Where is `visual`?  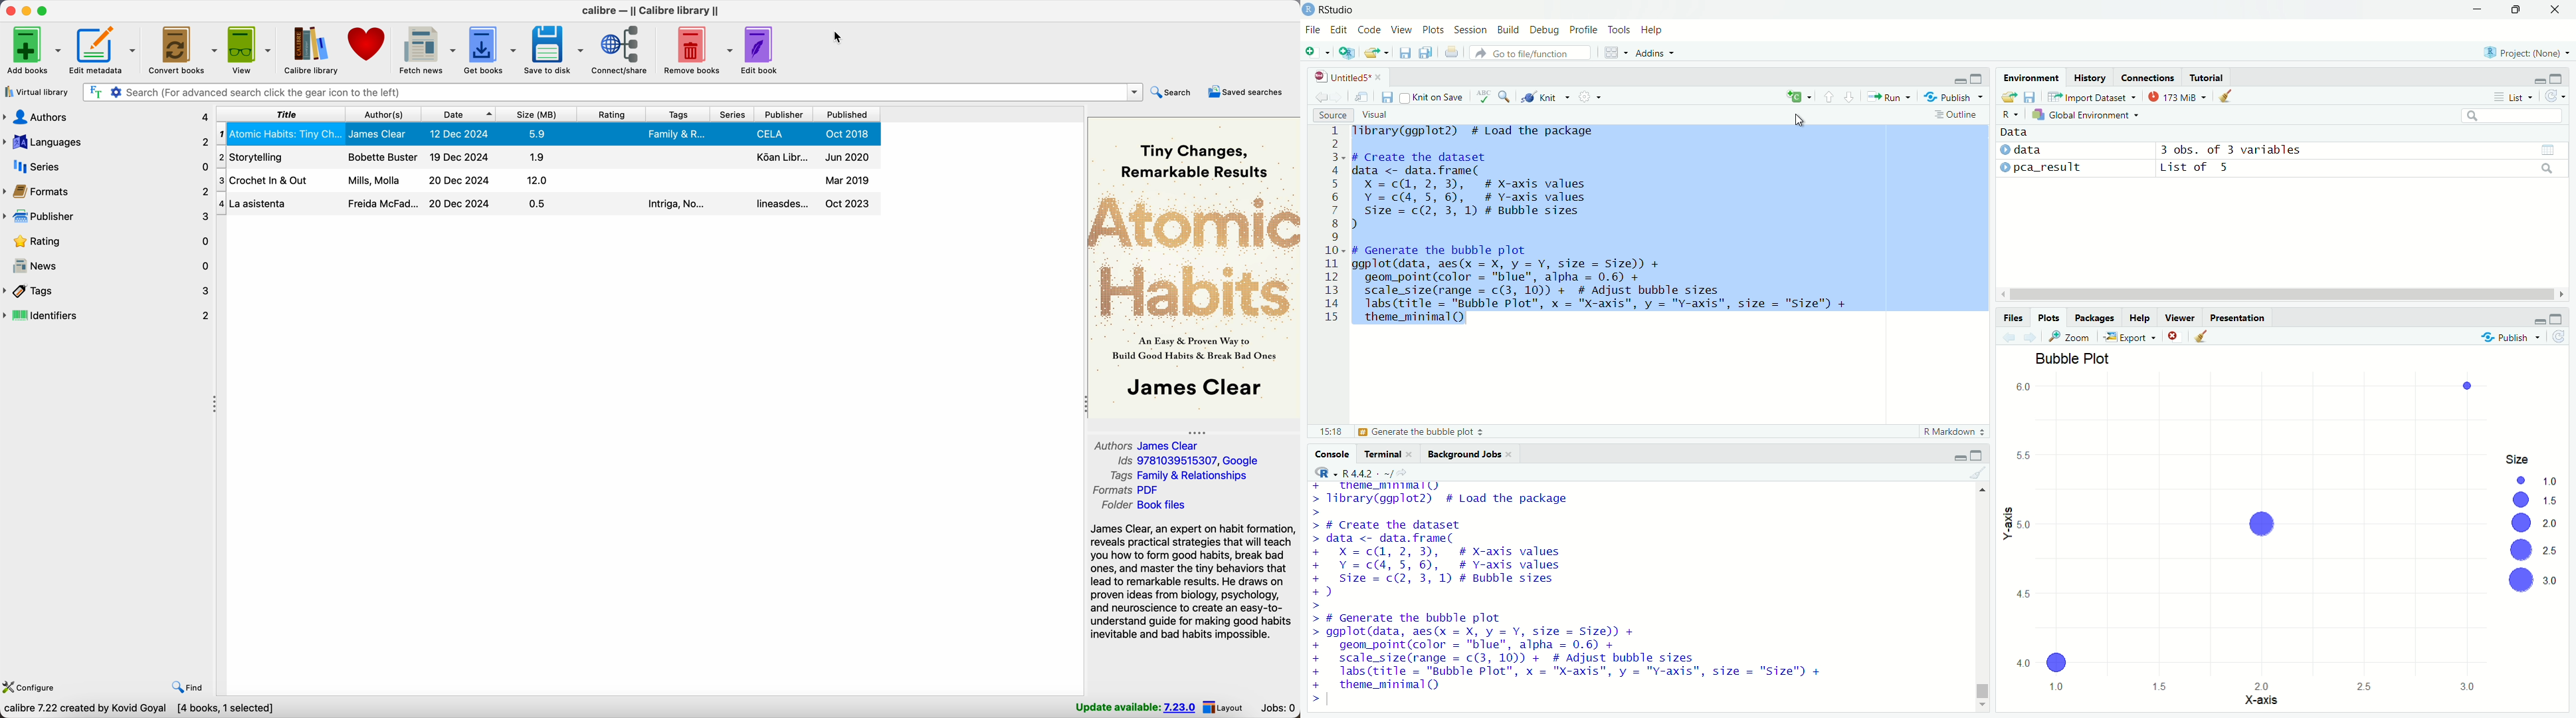 visual is located at coordinates (1377, 116).